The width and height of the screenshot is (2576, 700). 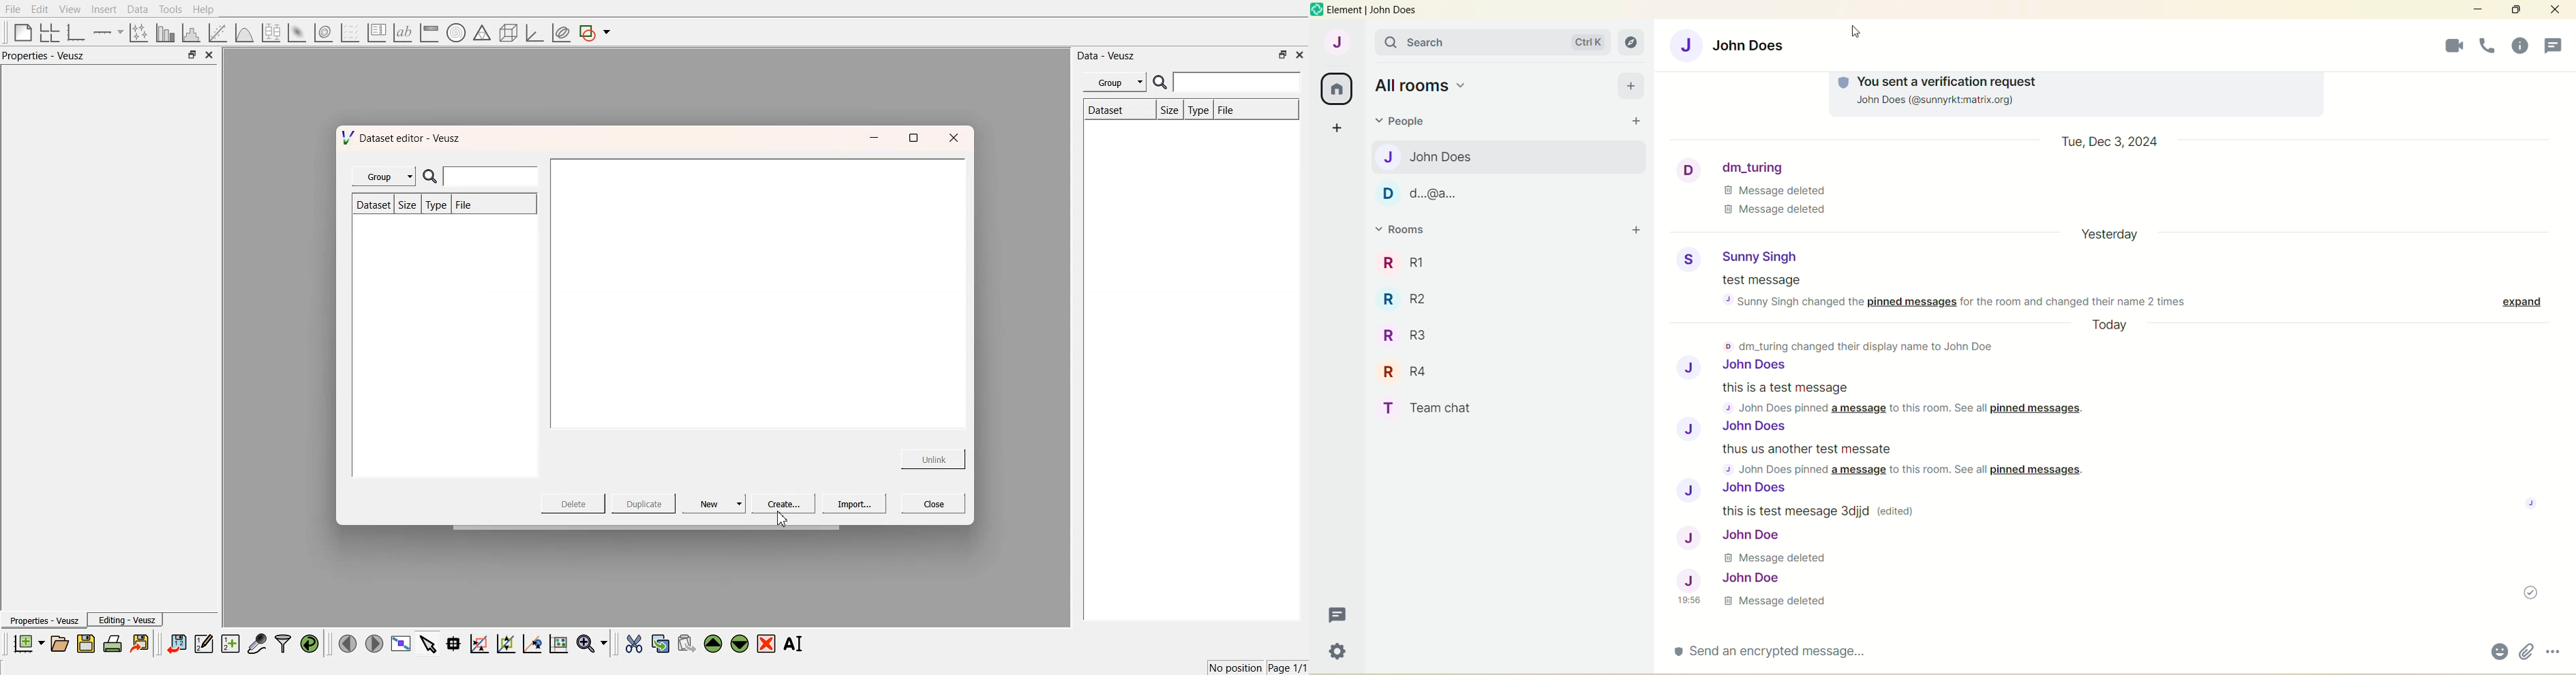 What do you see at coordinates (1918, 460) in the screenshot?
I see `thus us another test messages` at bounding box center [1918, 460].